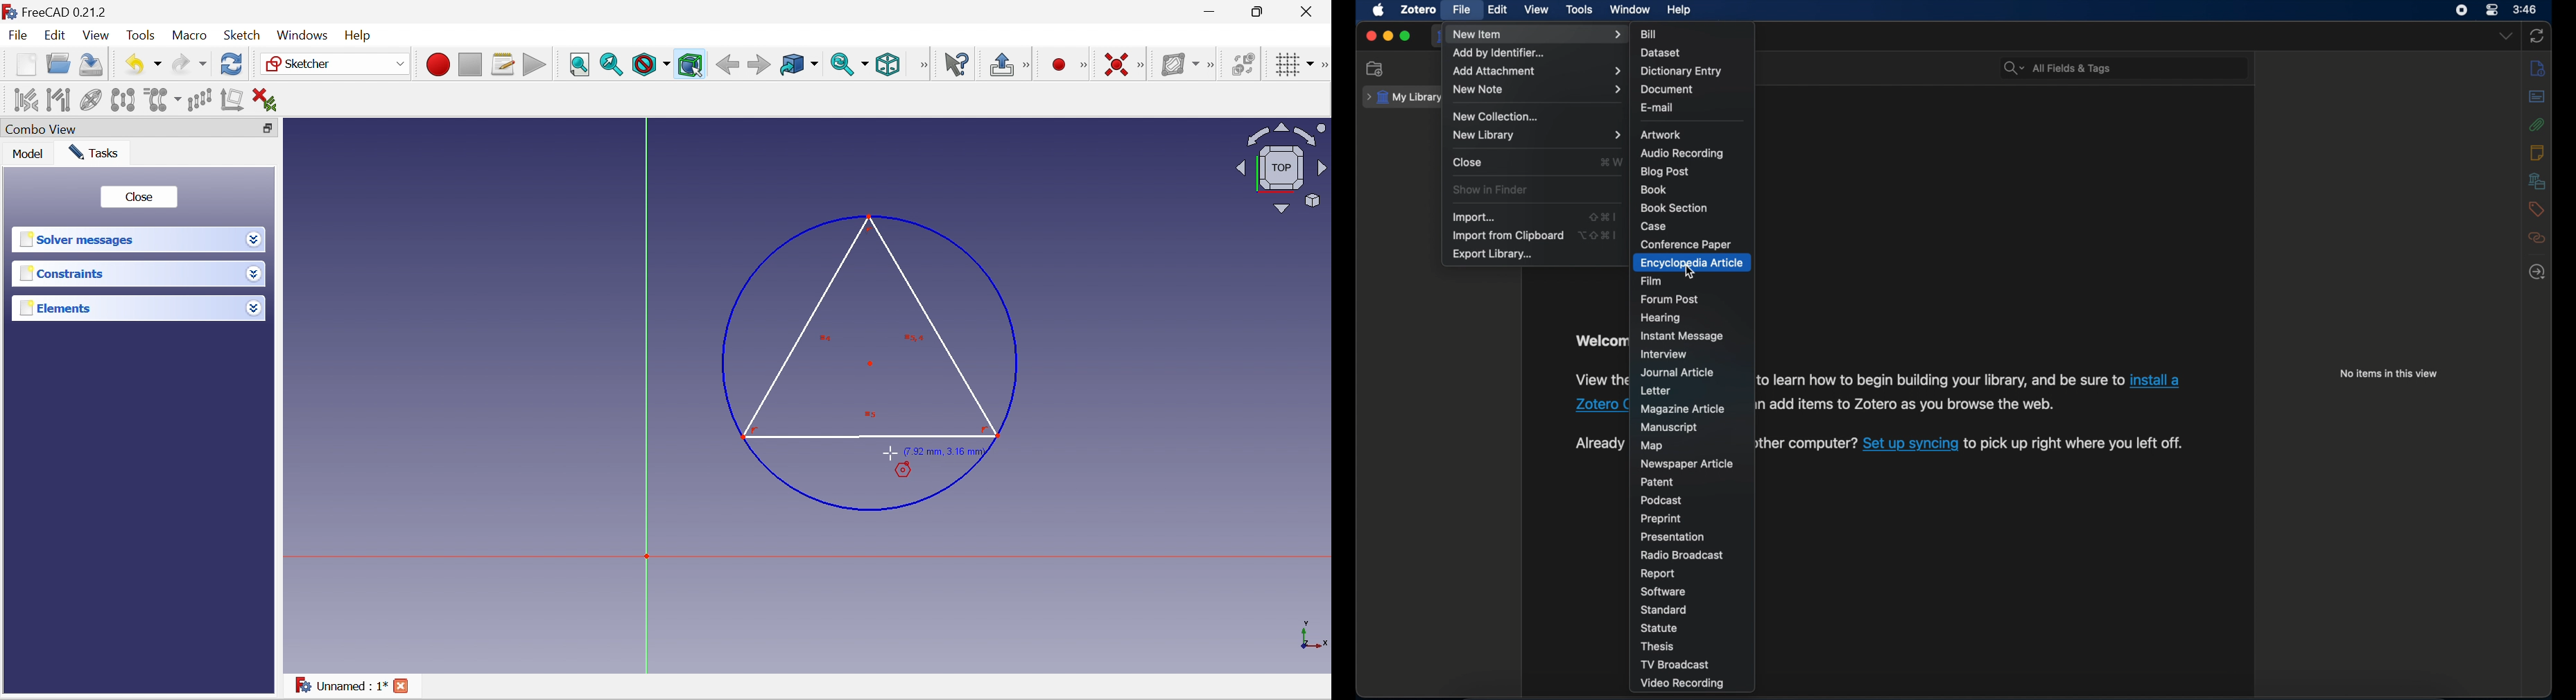 Image resolution: width=2576 pixels, height=700 pixels. Describe the element at coordinates (437, 63) in the screenshot. I see `Macro recording` at that location.